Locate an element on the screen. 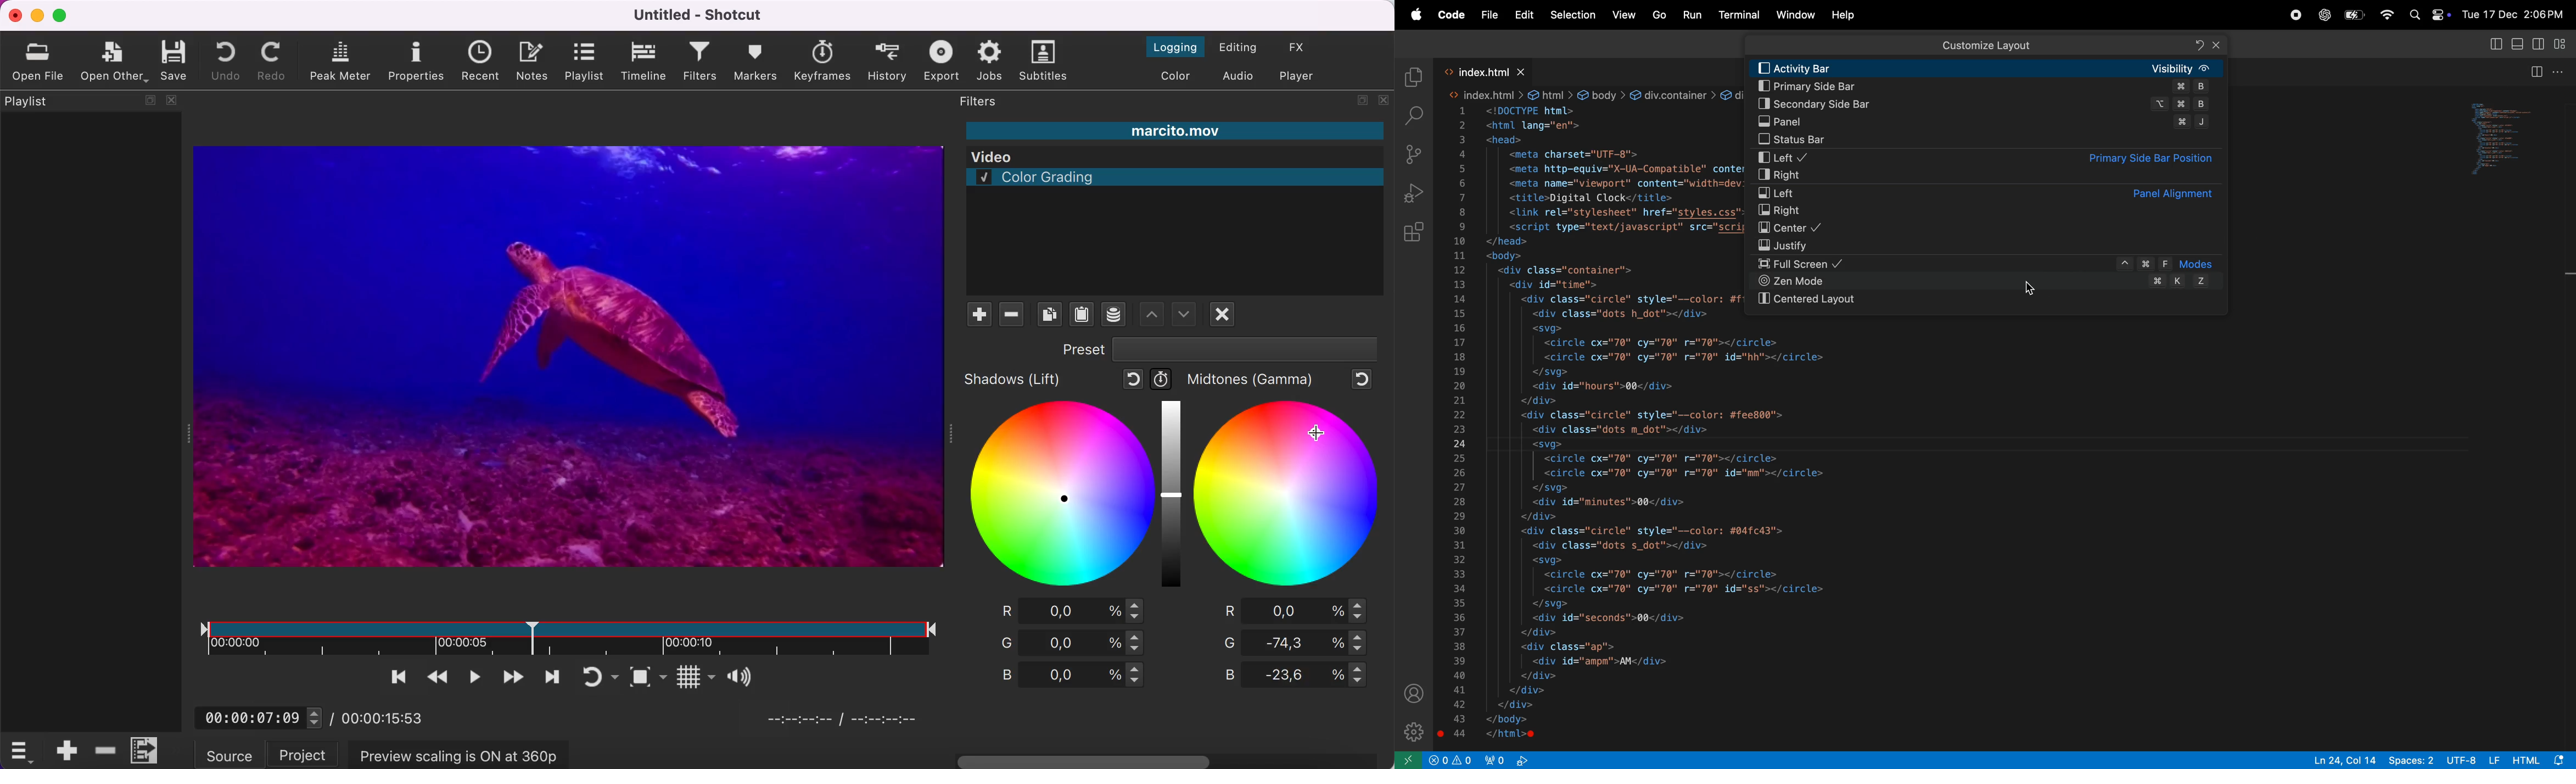  green is located at coordinates (1072, 642).